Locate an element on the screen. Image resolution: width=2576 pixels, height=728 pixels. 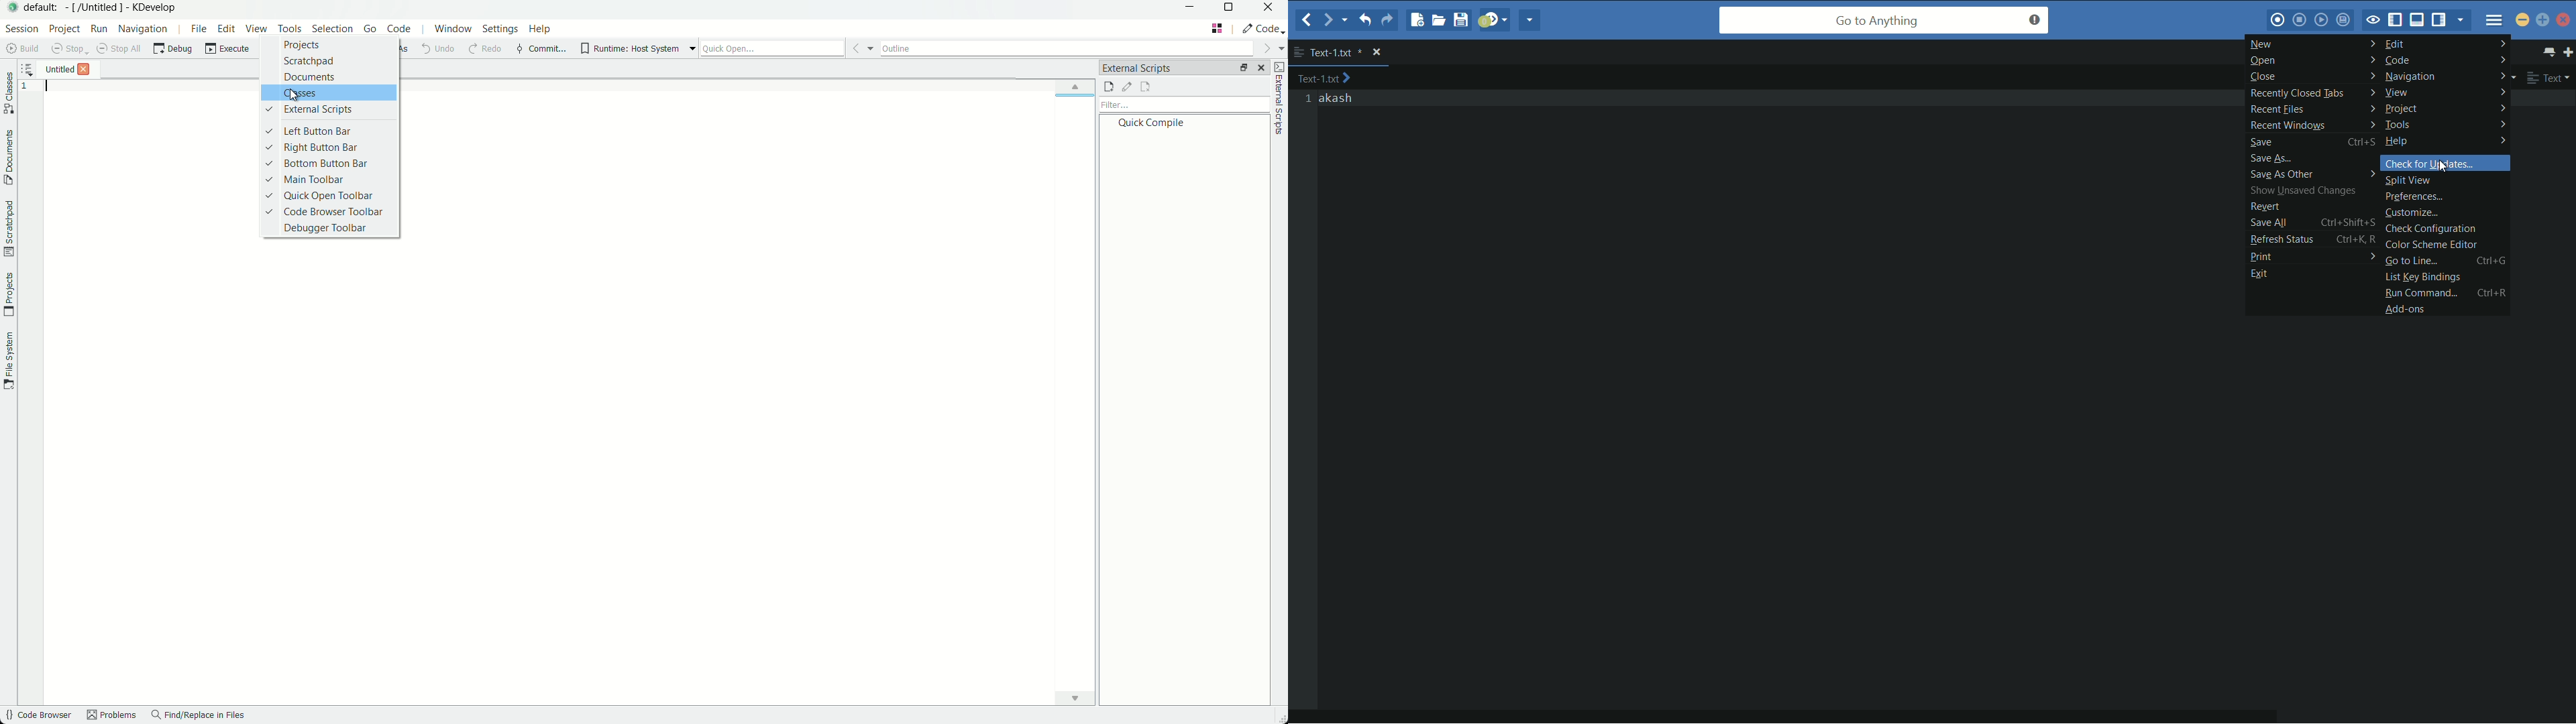
open is located at coordinates (2314, 60).